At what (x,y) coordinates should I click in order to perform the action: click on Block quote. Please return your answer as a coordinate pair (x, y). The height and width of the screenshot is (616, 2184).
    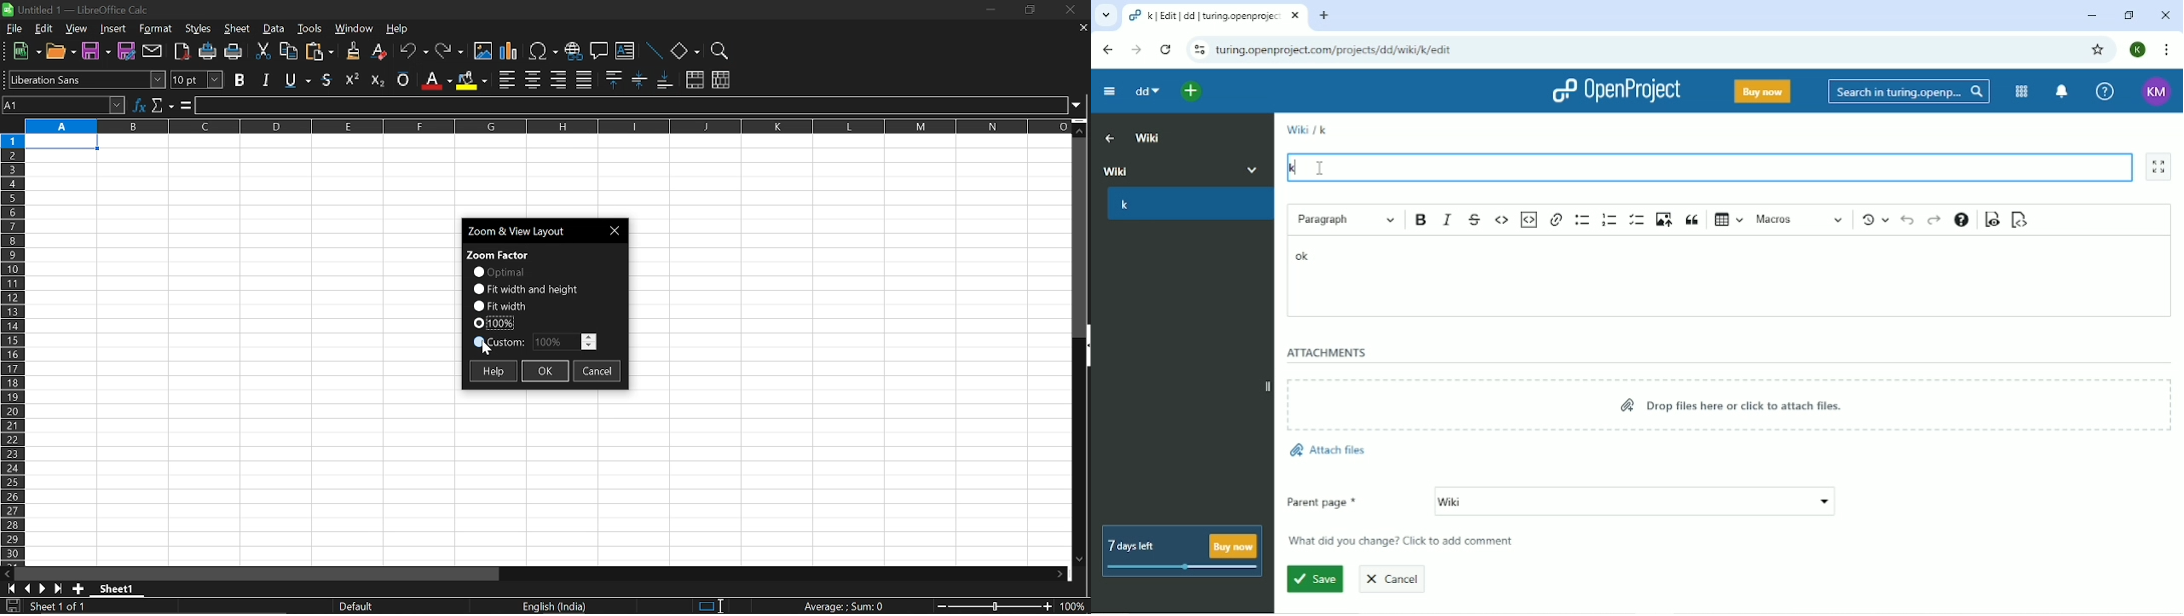
    Looking at the image, I should click on (1691, 220).